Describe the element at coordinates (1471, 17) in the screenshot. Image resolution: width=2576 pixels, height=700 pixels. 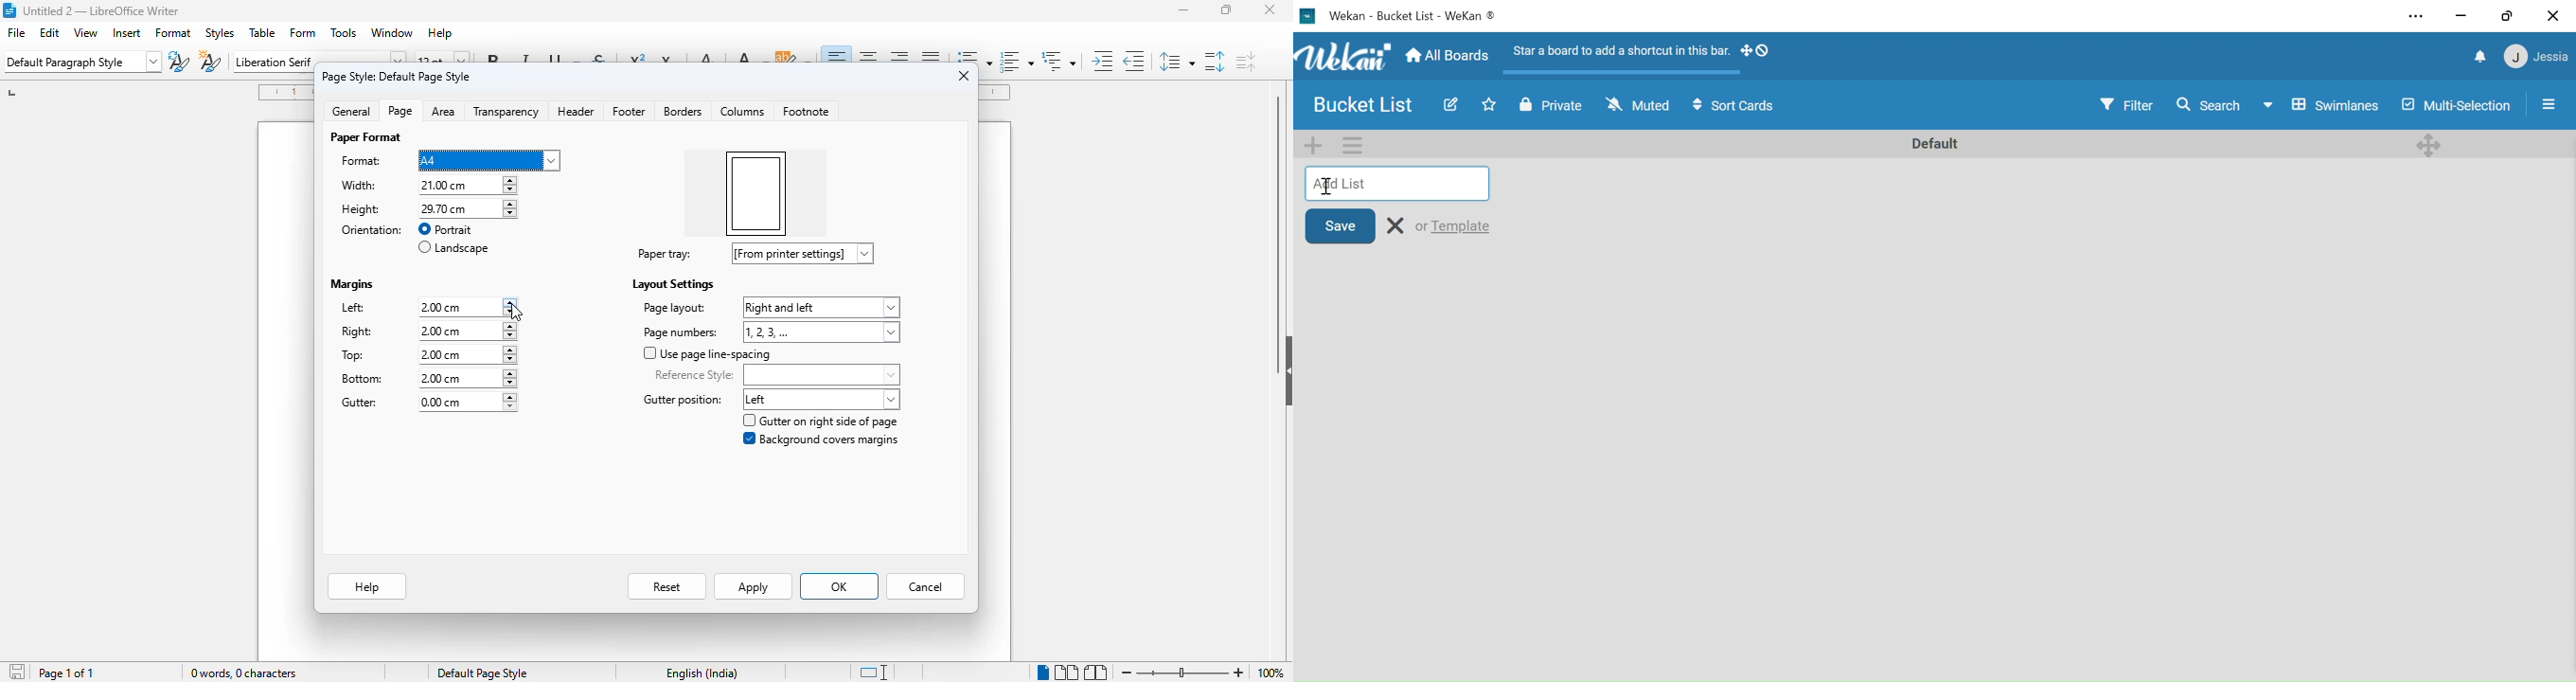
I see `Wekan` at that location.